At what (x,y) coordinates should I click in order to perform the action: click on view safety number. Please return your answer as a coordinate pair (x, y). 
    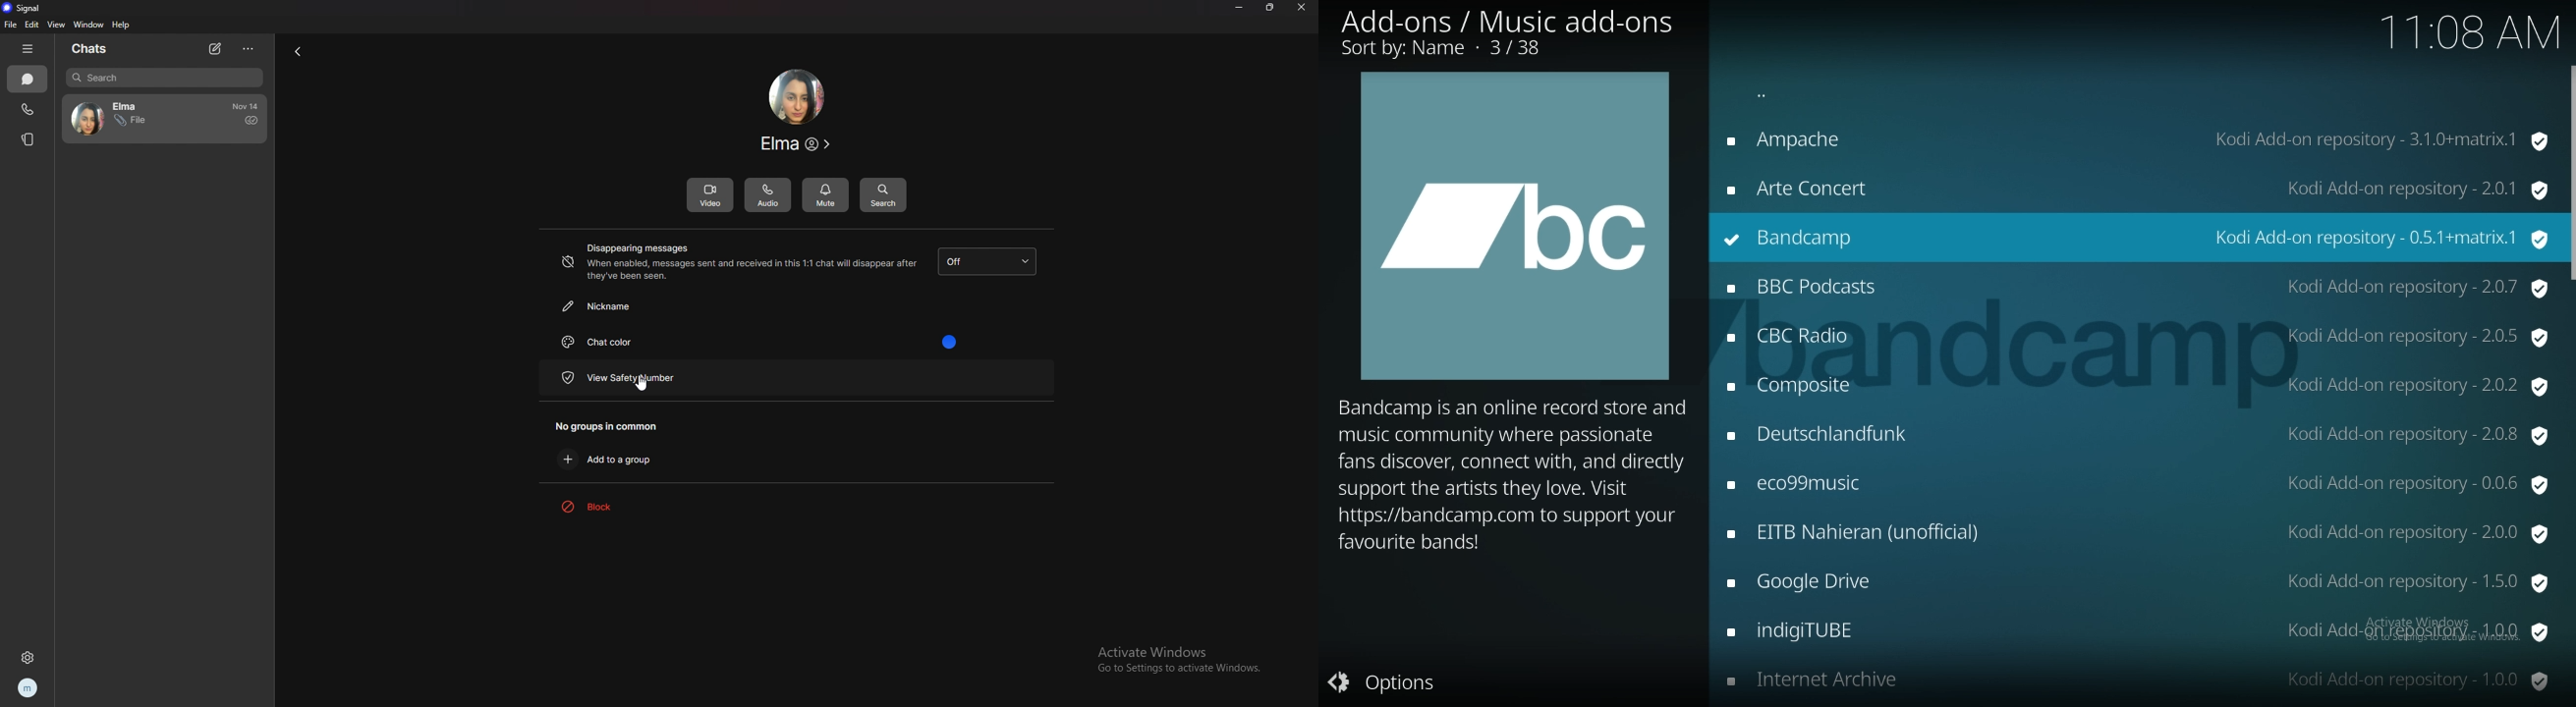
    Looking at the image, I should click on (655, 377).